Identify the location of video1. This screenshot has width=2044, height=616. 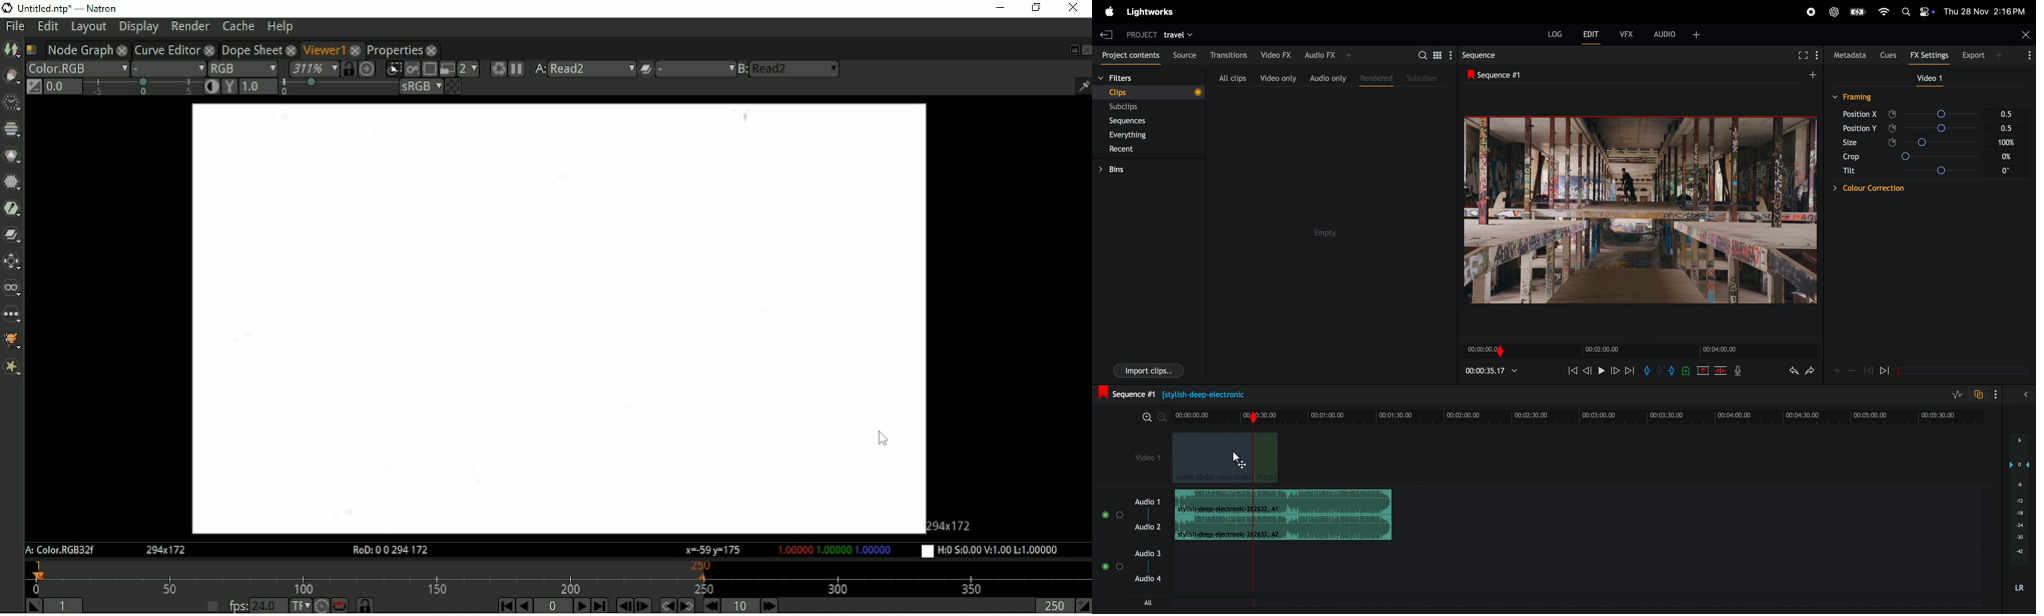
(1141, 457).